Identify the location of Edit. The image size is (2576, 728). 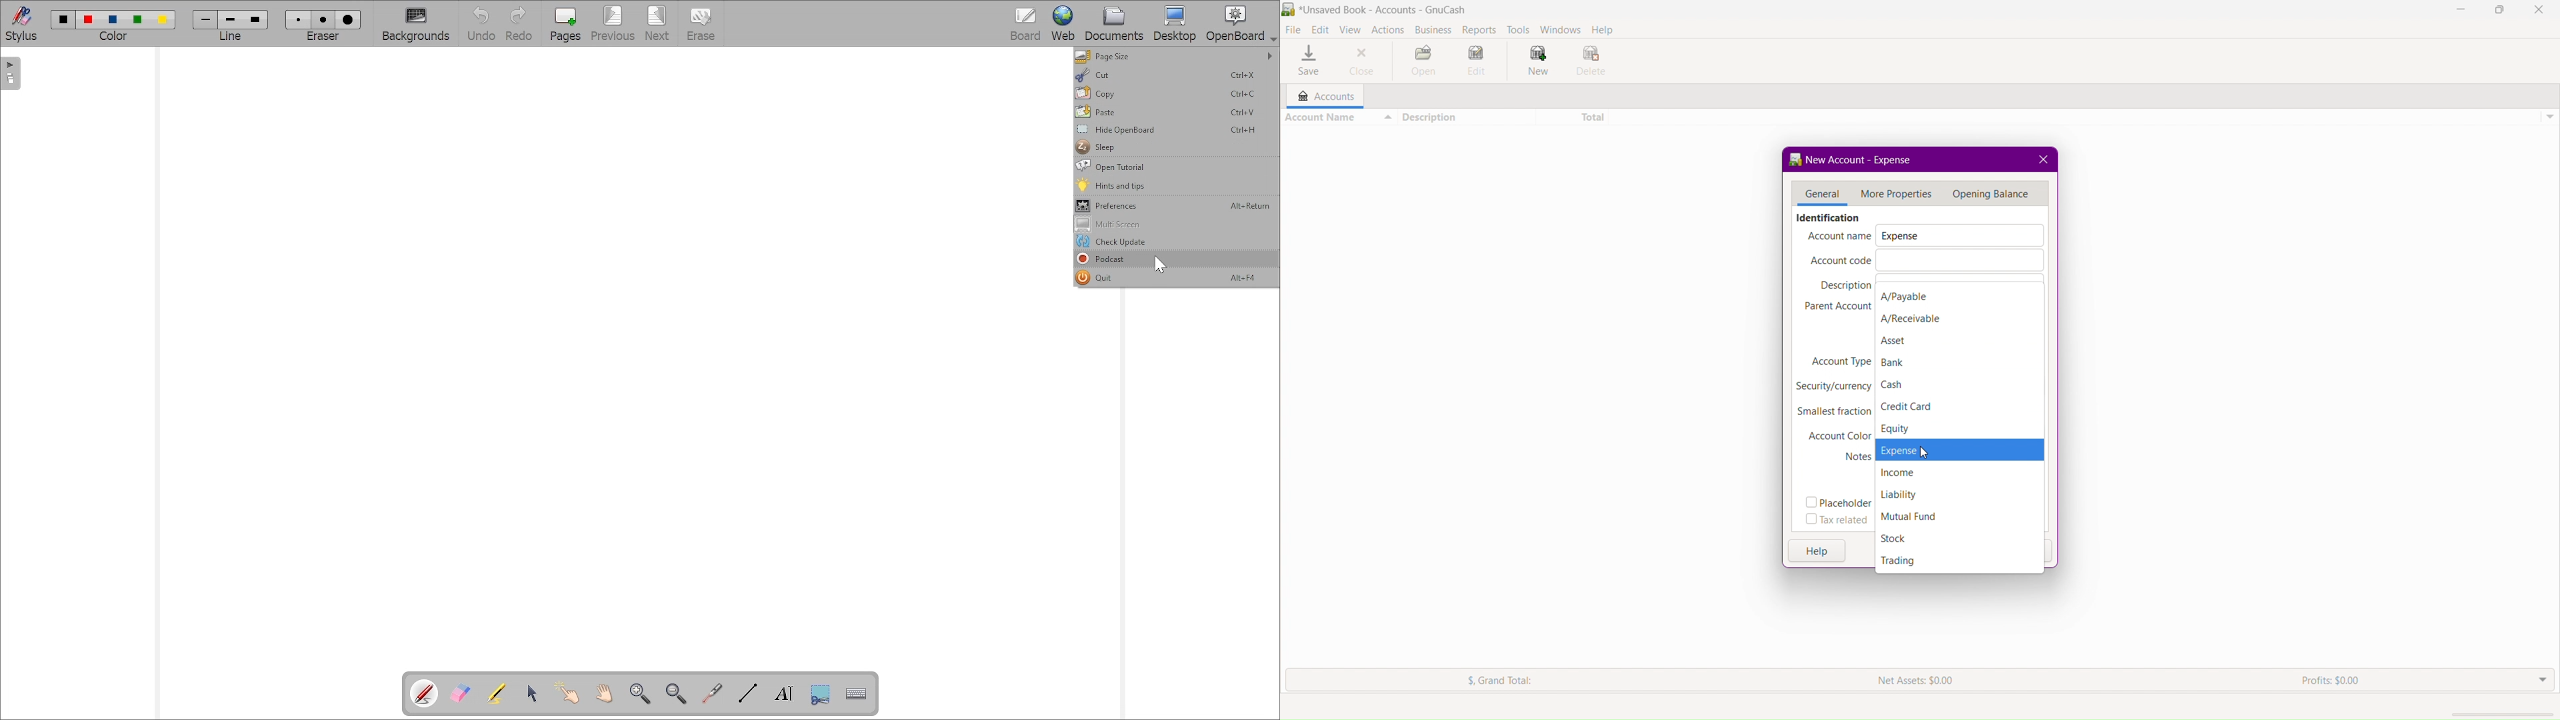
(1478, 62).